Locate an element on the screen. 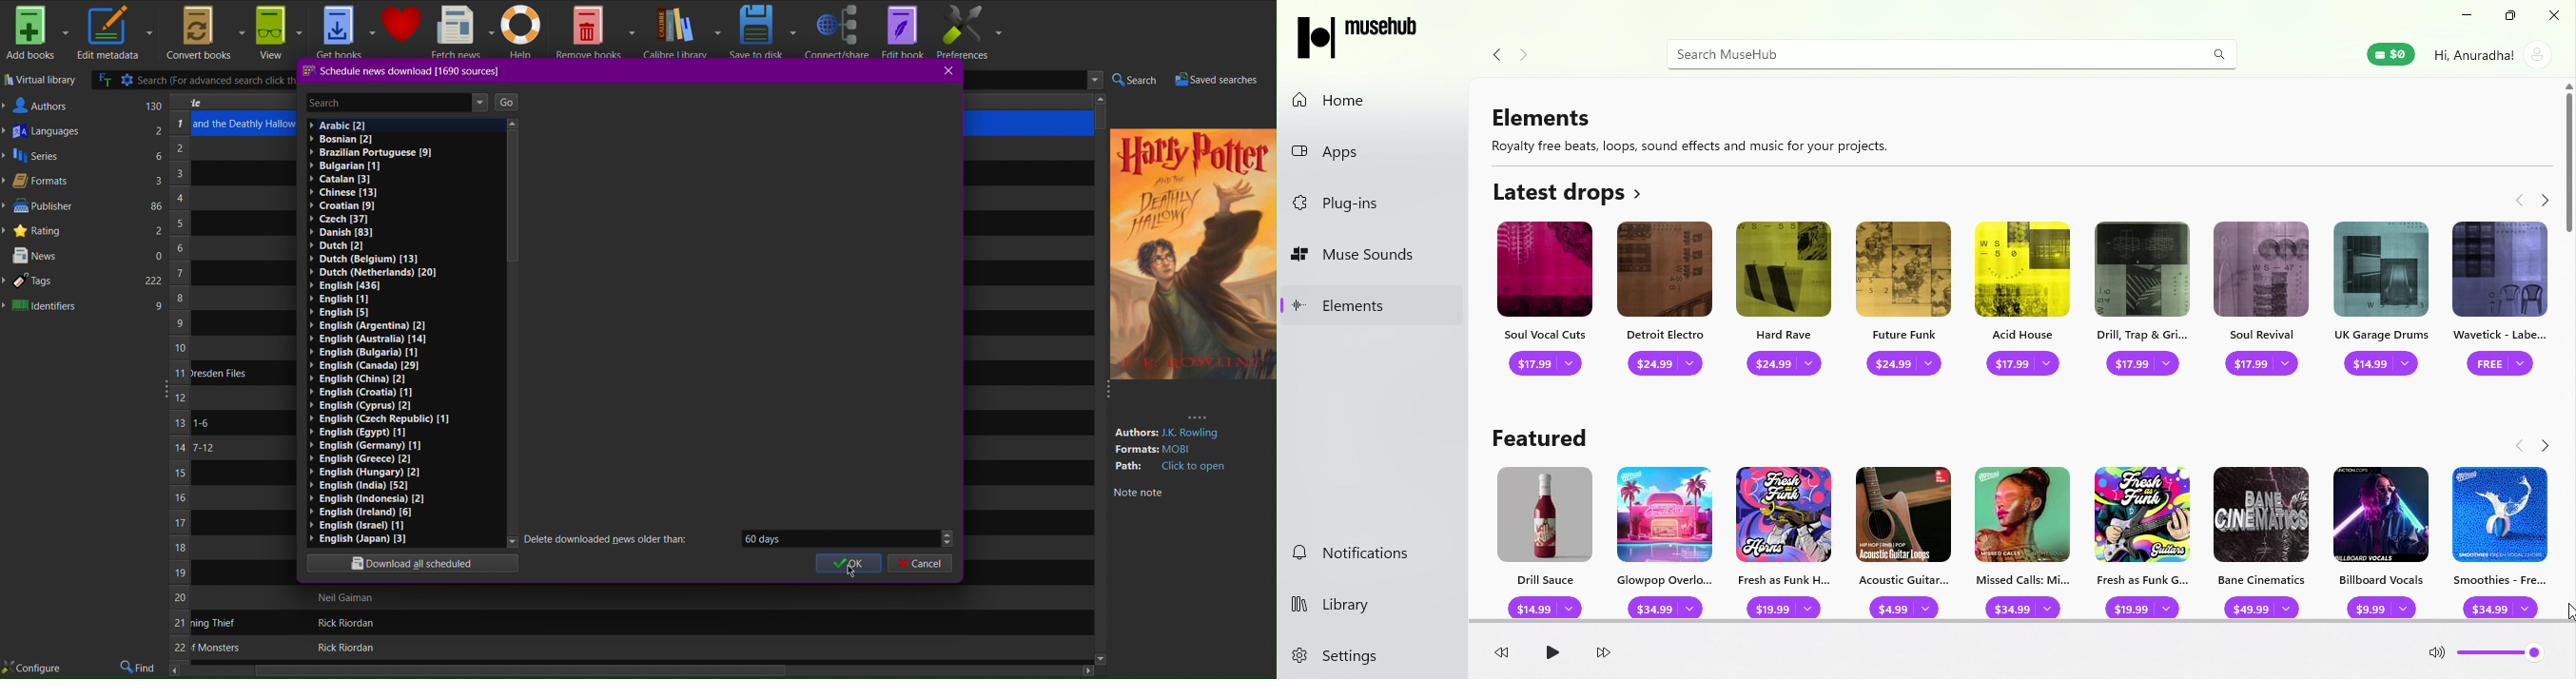 The width and height of the screenshot is (2576, 700). Account is located at coordinates (2491, 54).